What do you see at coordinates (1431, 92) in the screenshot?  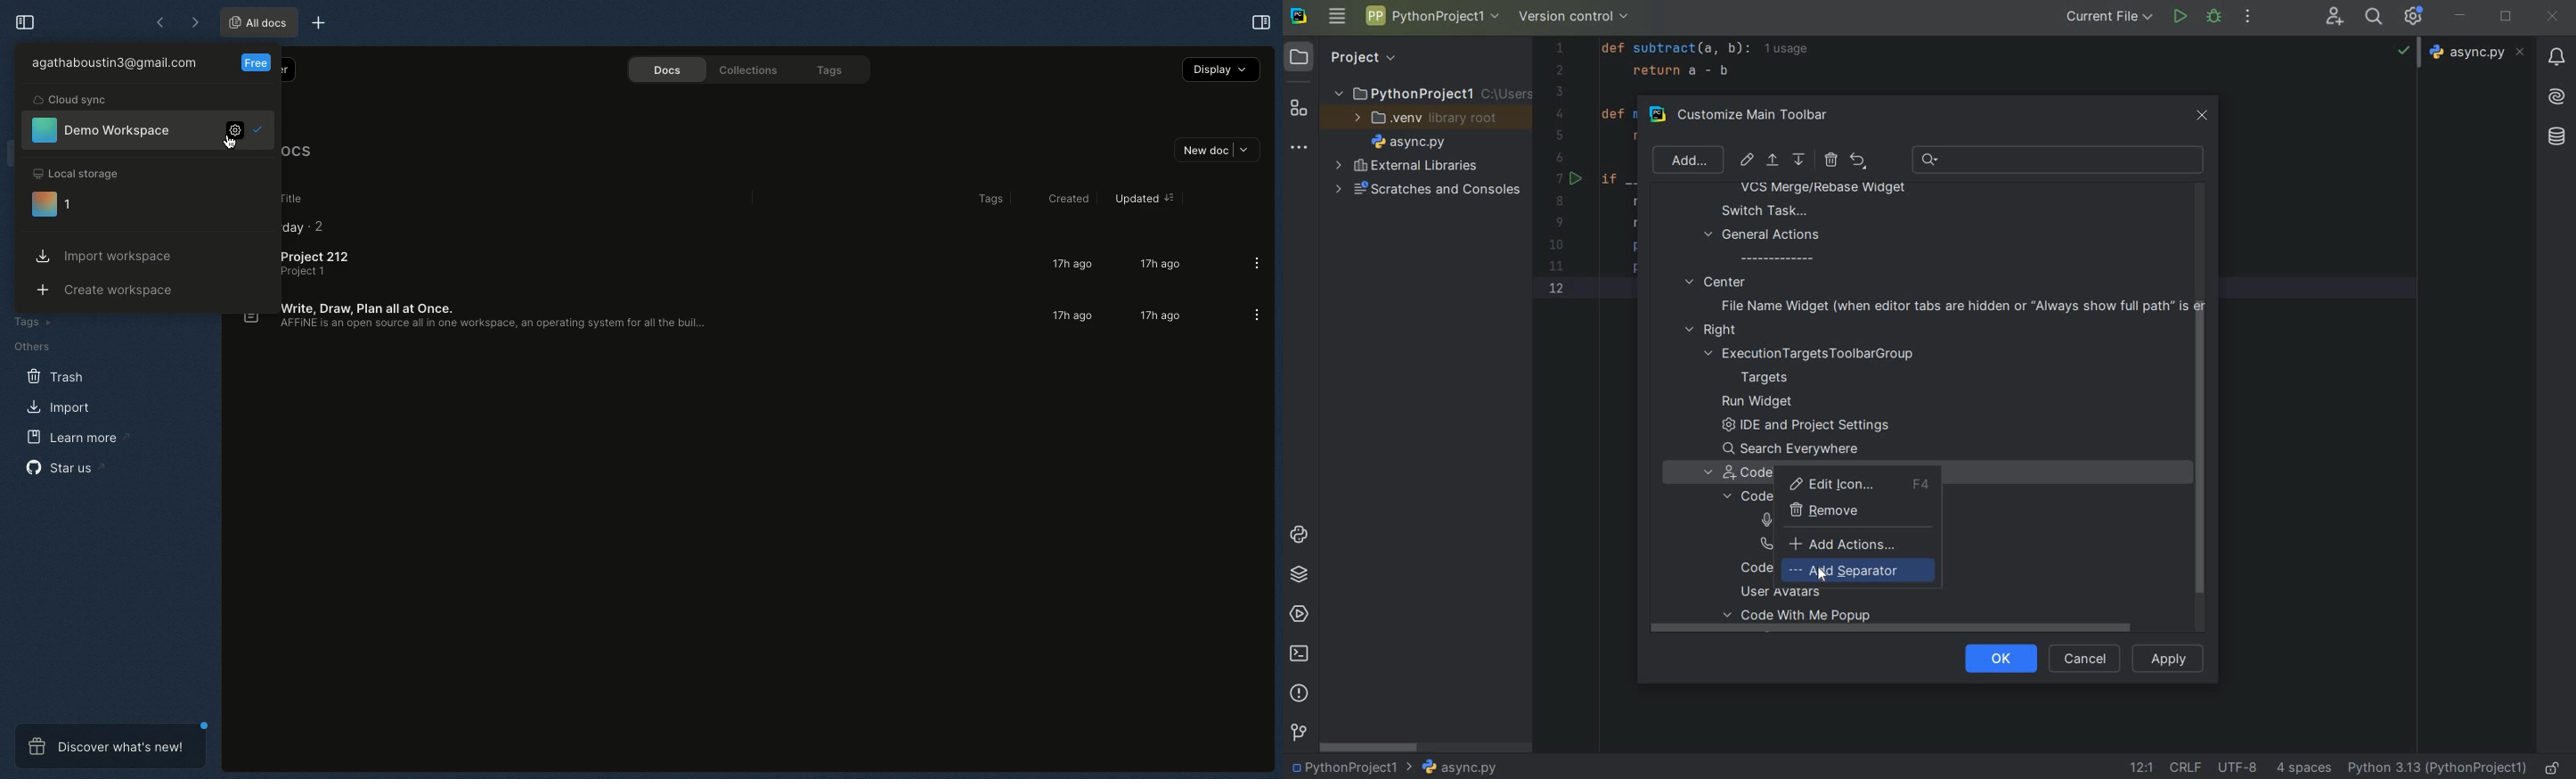 I see `PROJECT NAME` at bounding box center [1431, 92].